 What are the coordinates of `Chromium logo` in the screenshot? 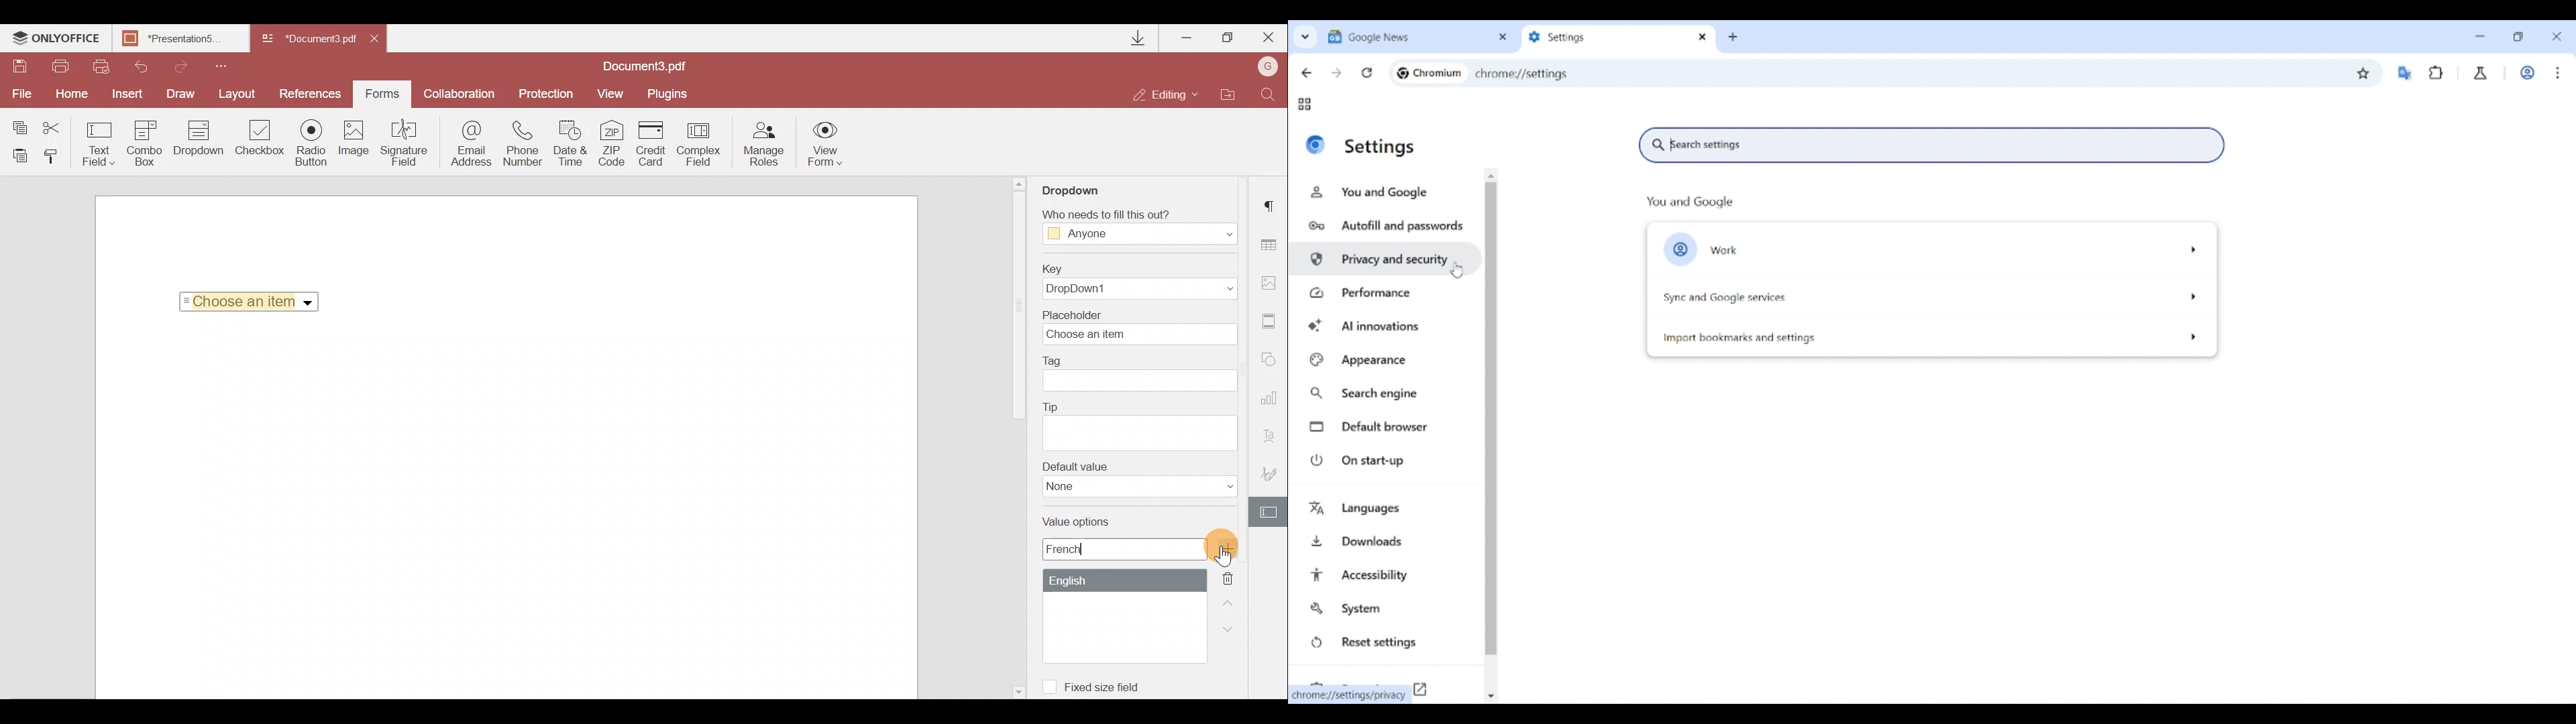 It's located at (1403, 73).